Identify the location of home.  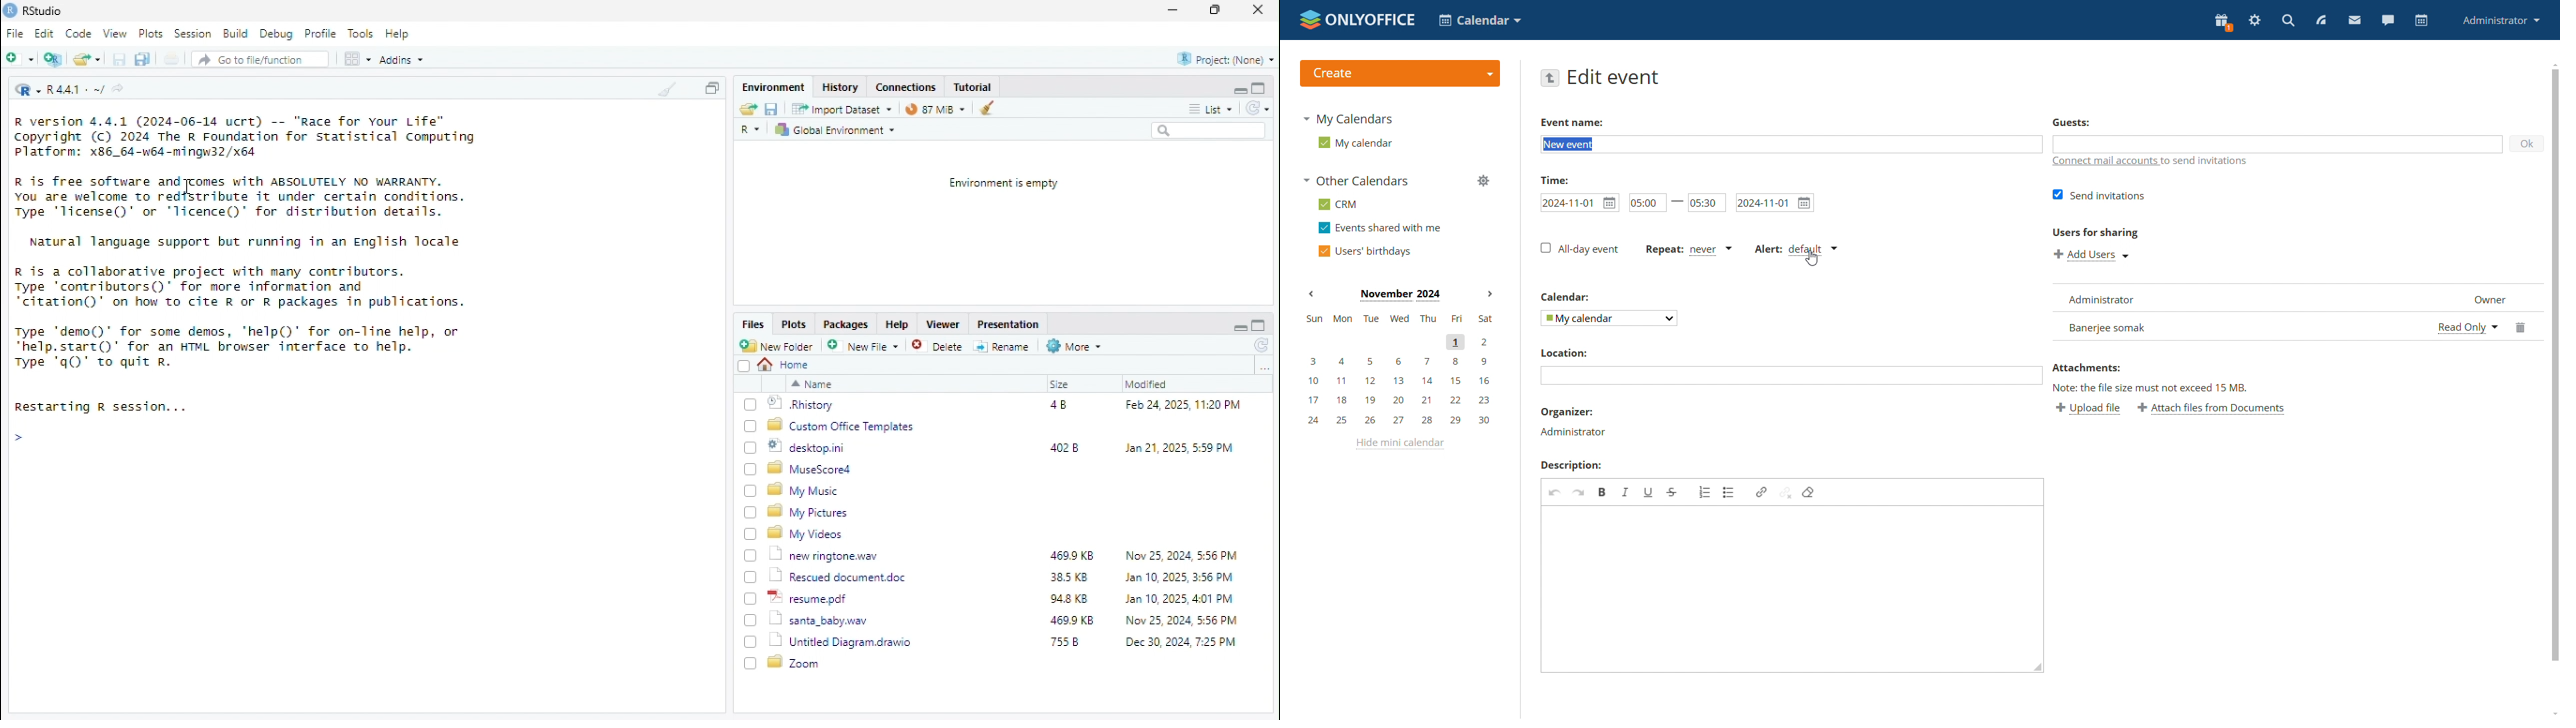
(785, 365).